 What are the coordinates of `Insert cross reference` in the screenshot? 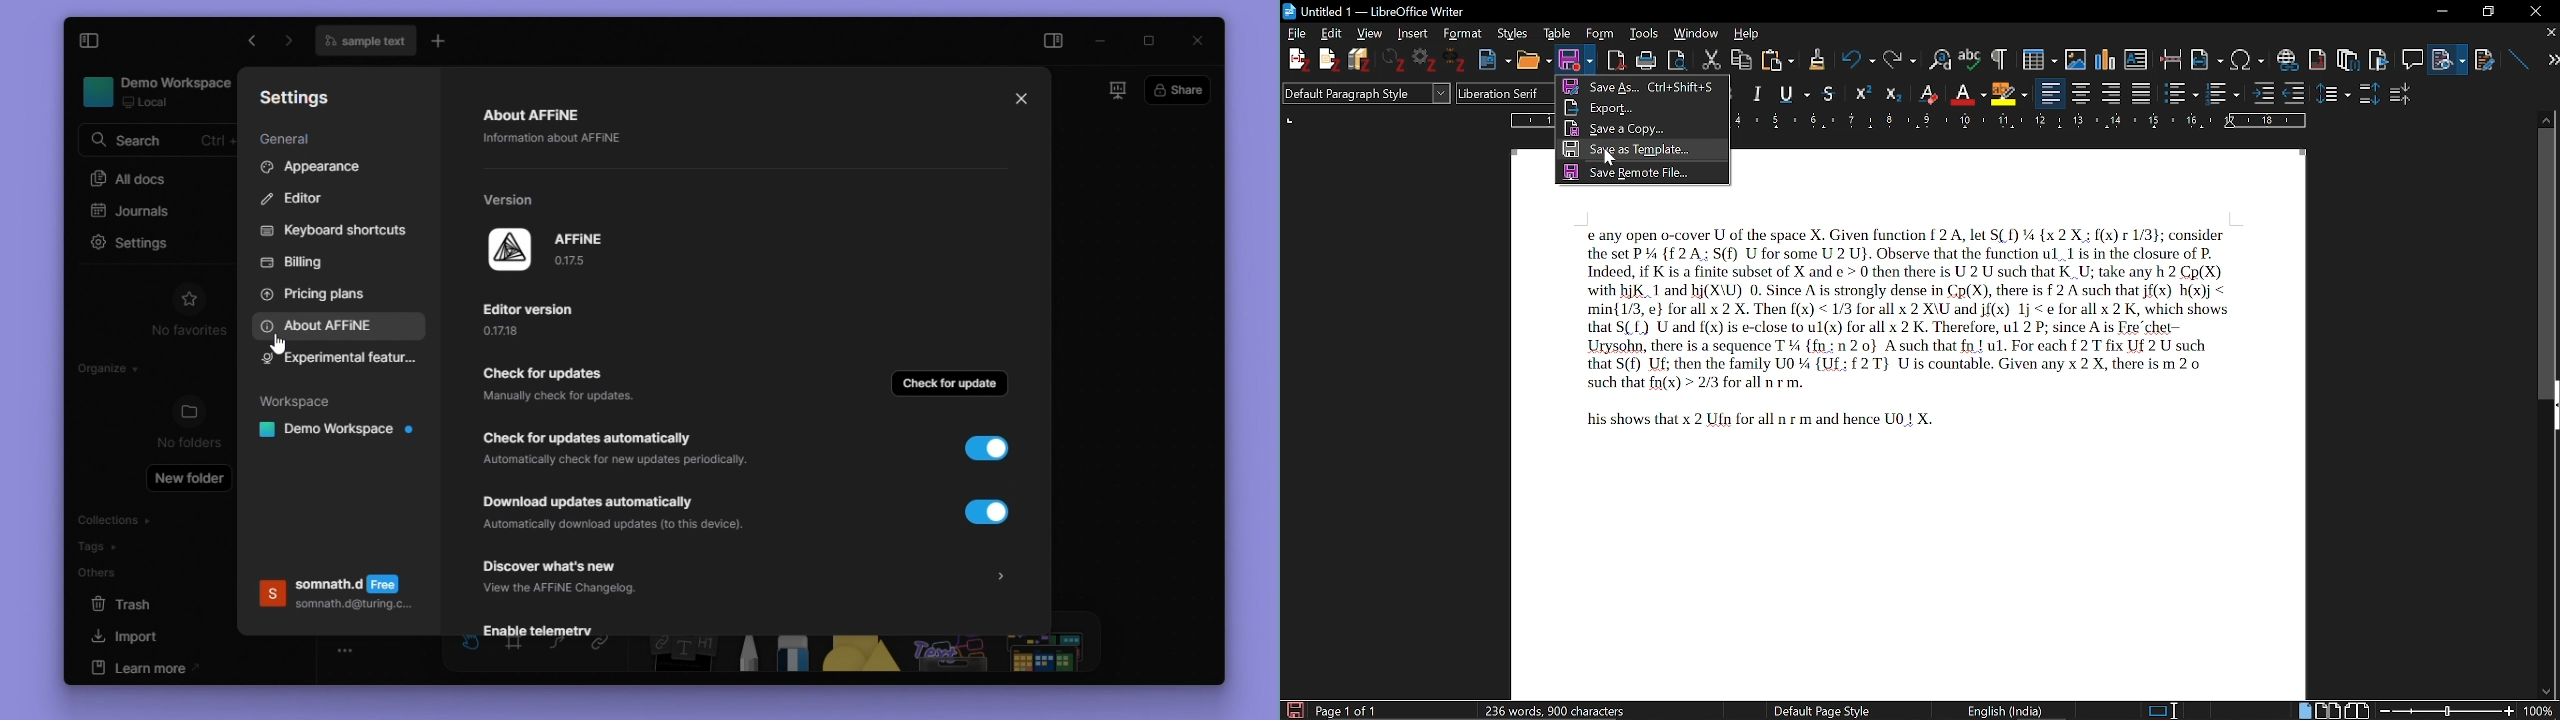 It's located at (2485, 55).